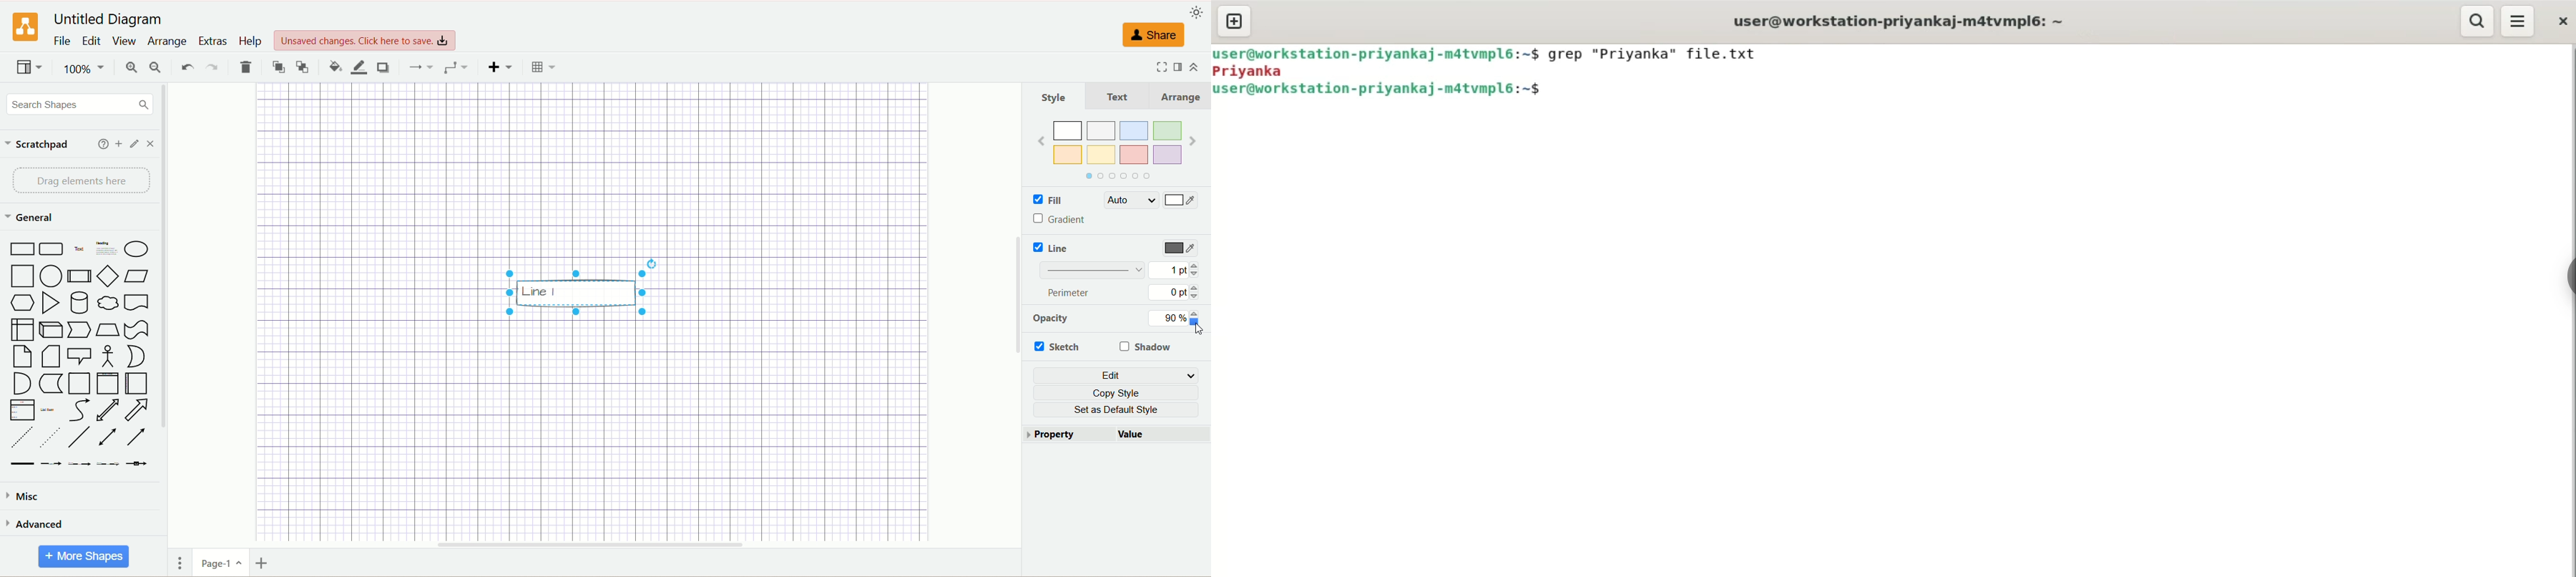  What do you see at coordinates (135, 437) in the screenshot?
I see `Directional Arrow` at bounding box center [135, 437].